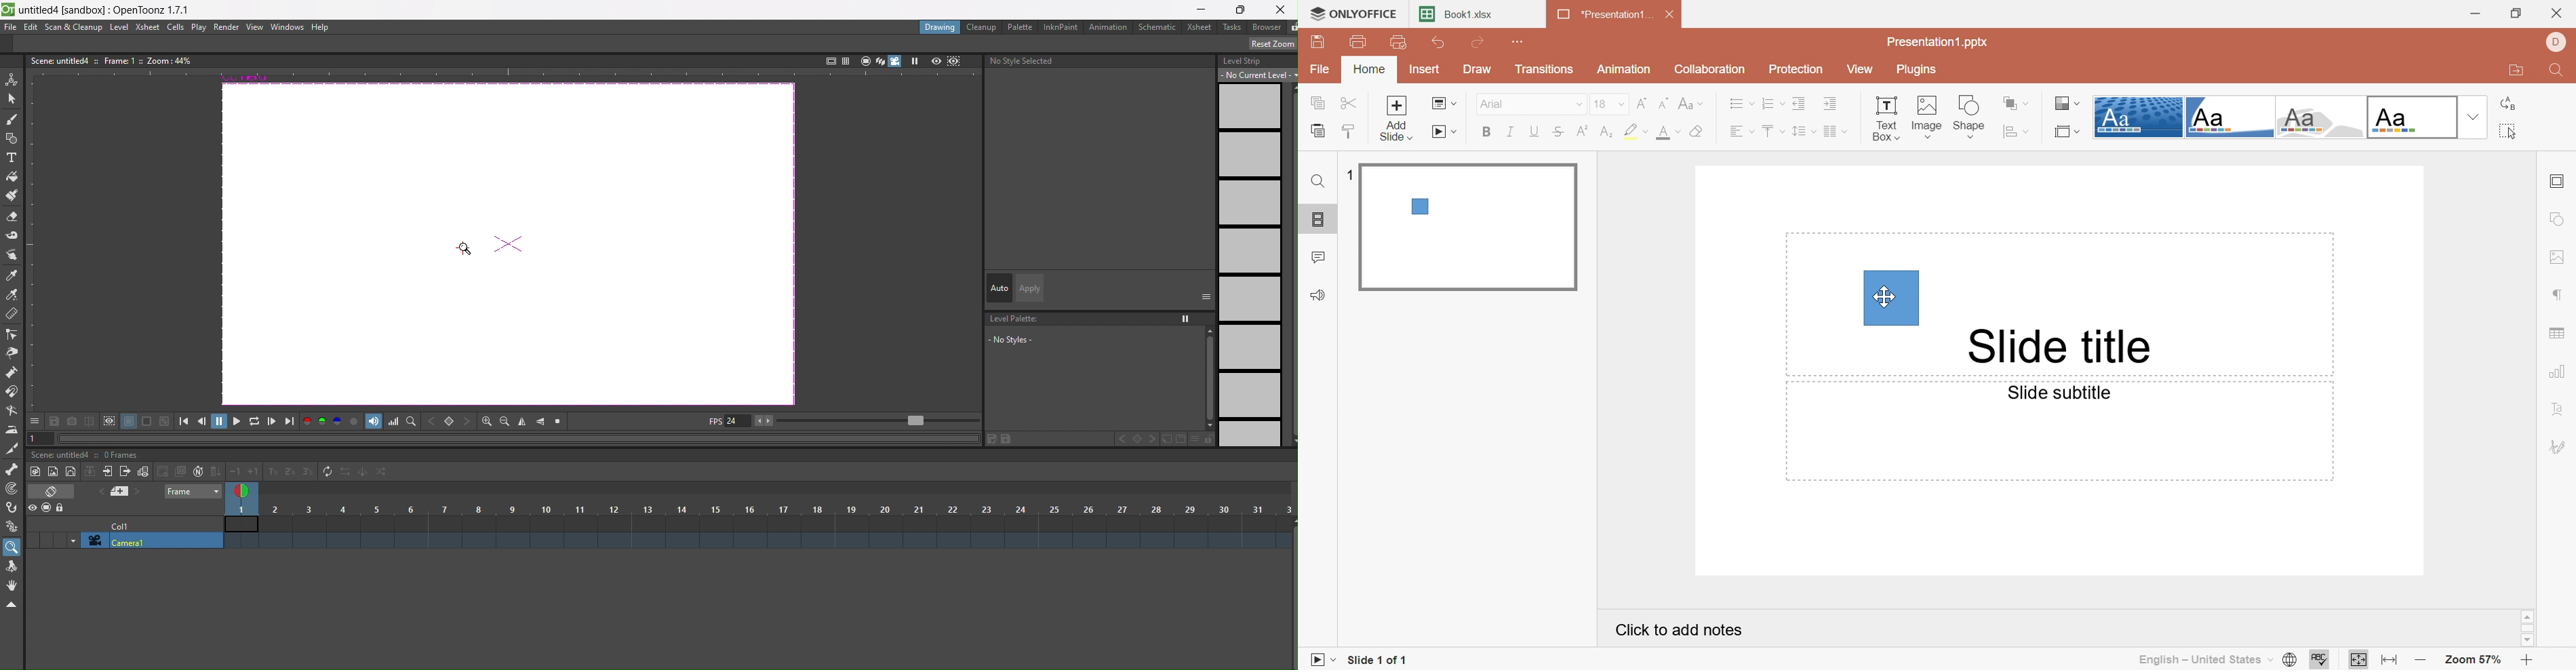 Image resolution: width=2576 pixels, height=672 pixels. What do you see at coordinates (2231, 118) in the screenshot?
I see `Corner` at bounding box center [2231, 118].